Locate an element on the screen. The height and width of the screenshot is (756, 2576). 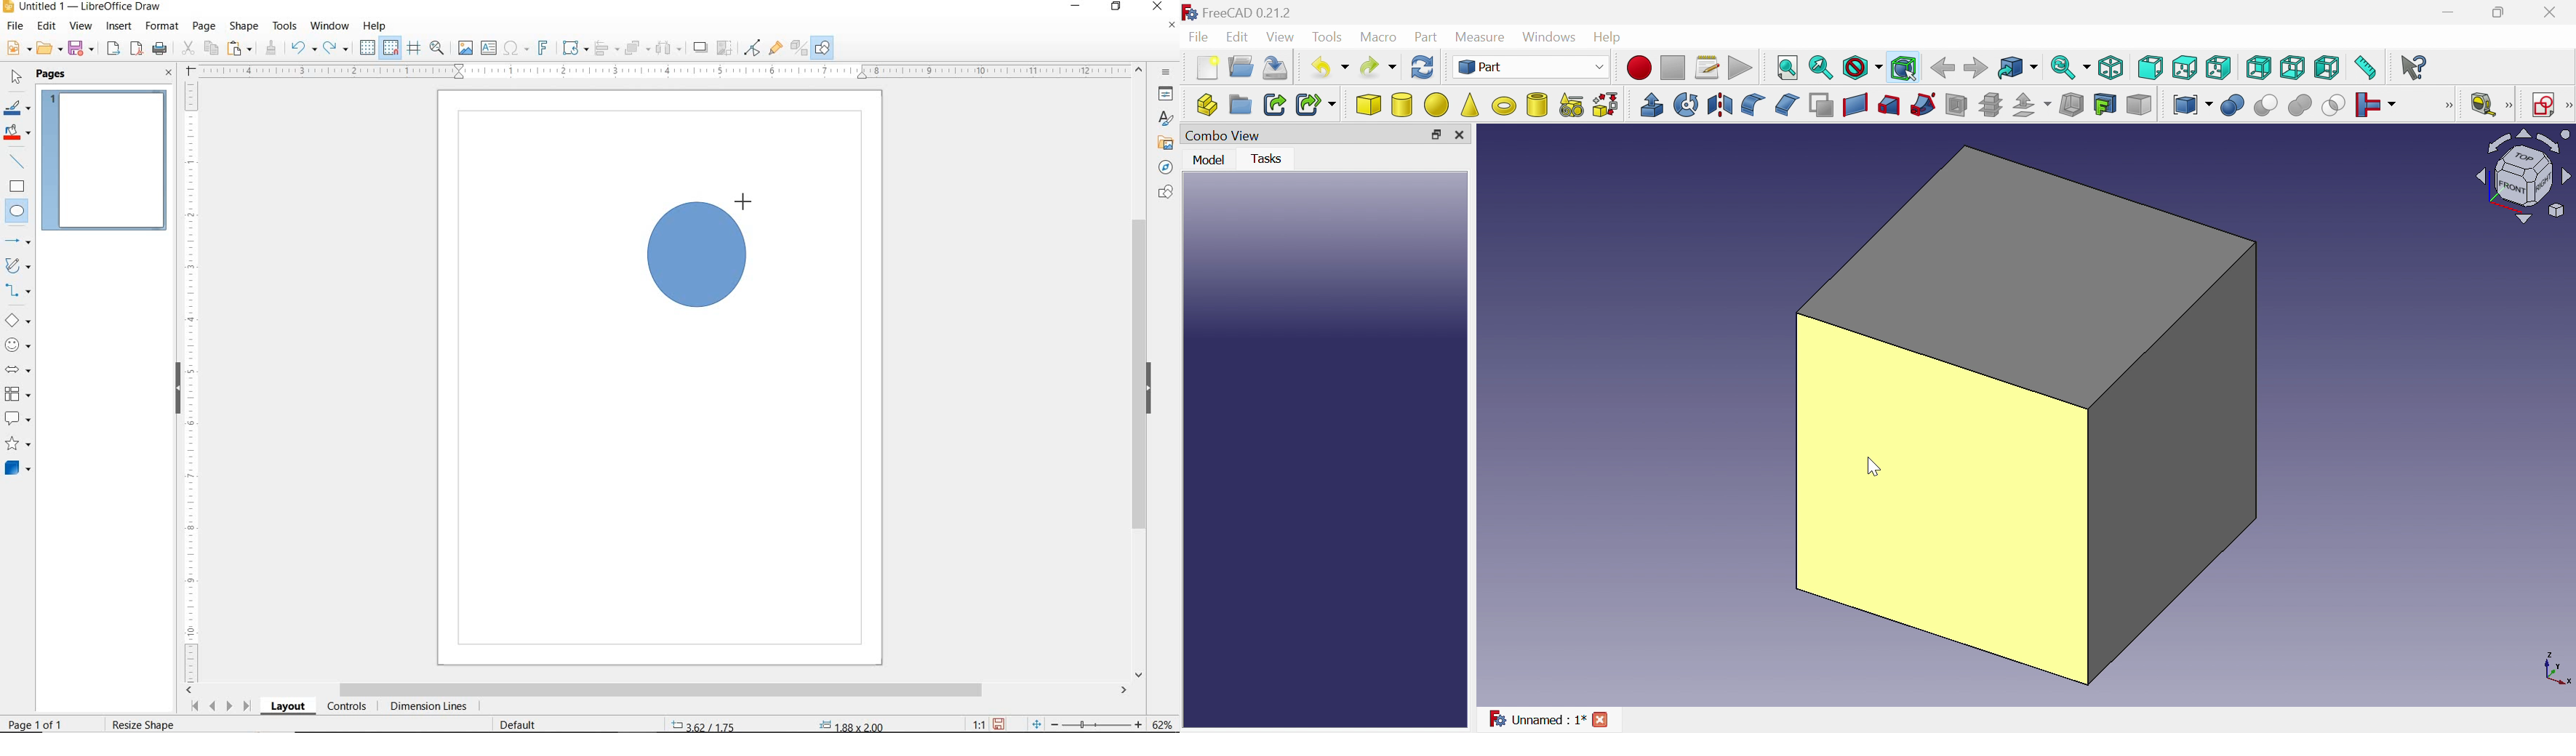
HIDE is located at coordinates (176, 386).